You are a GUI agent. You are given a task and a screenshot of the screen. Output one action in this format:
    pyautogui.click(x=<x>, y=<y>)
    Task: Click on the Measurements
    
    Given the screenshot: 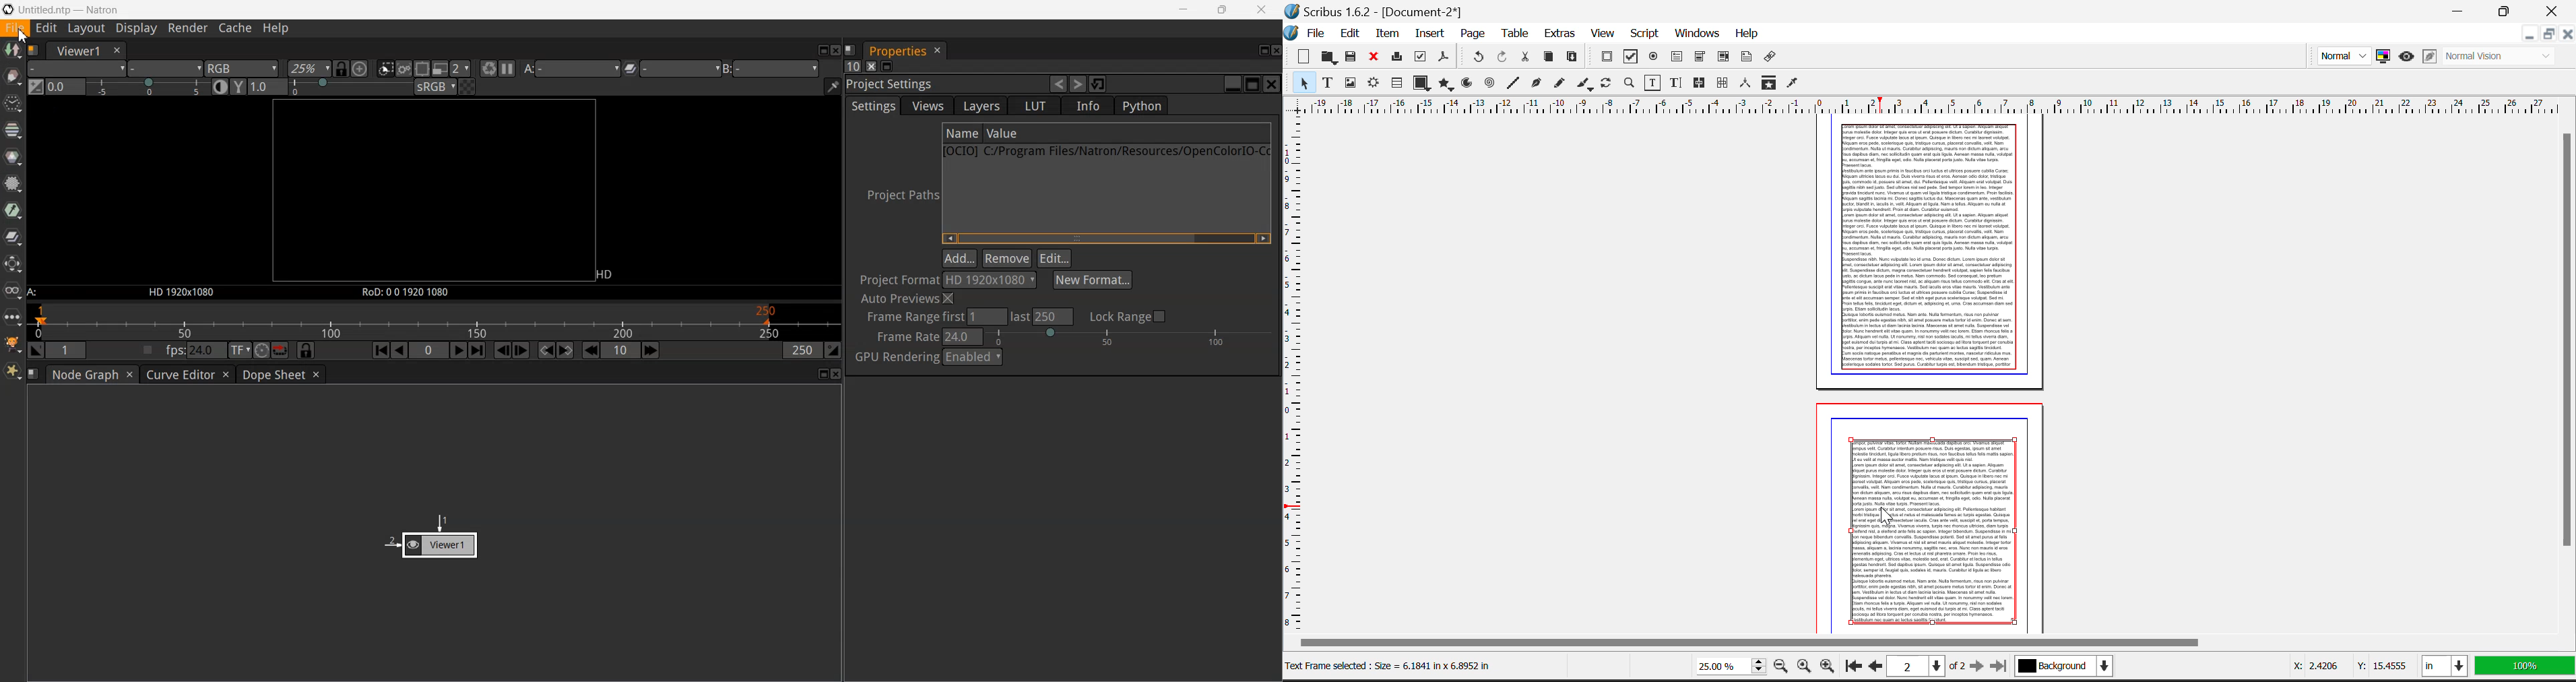 What is the action you would take?
    pyautogui.click(x=1746, y=84)
    